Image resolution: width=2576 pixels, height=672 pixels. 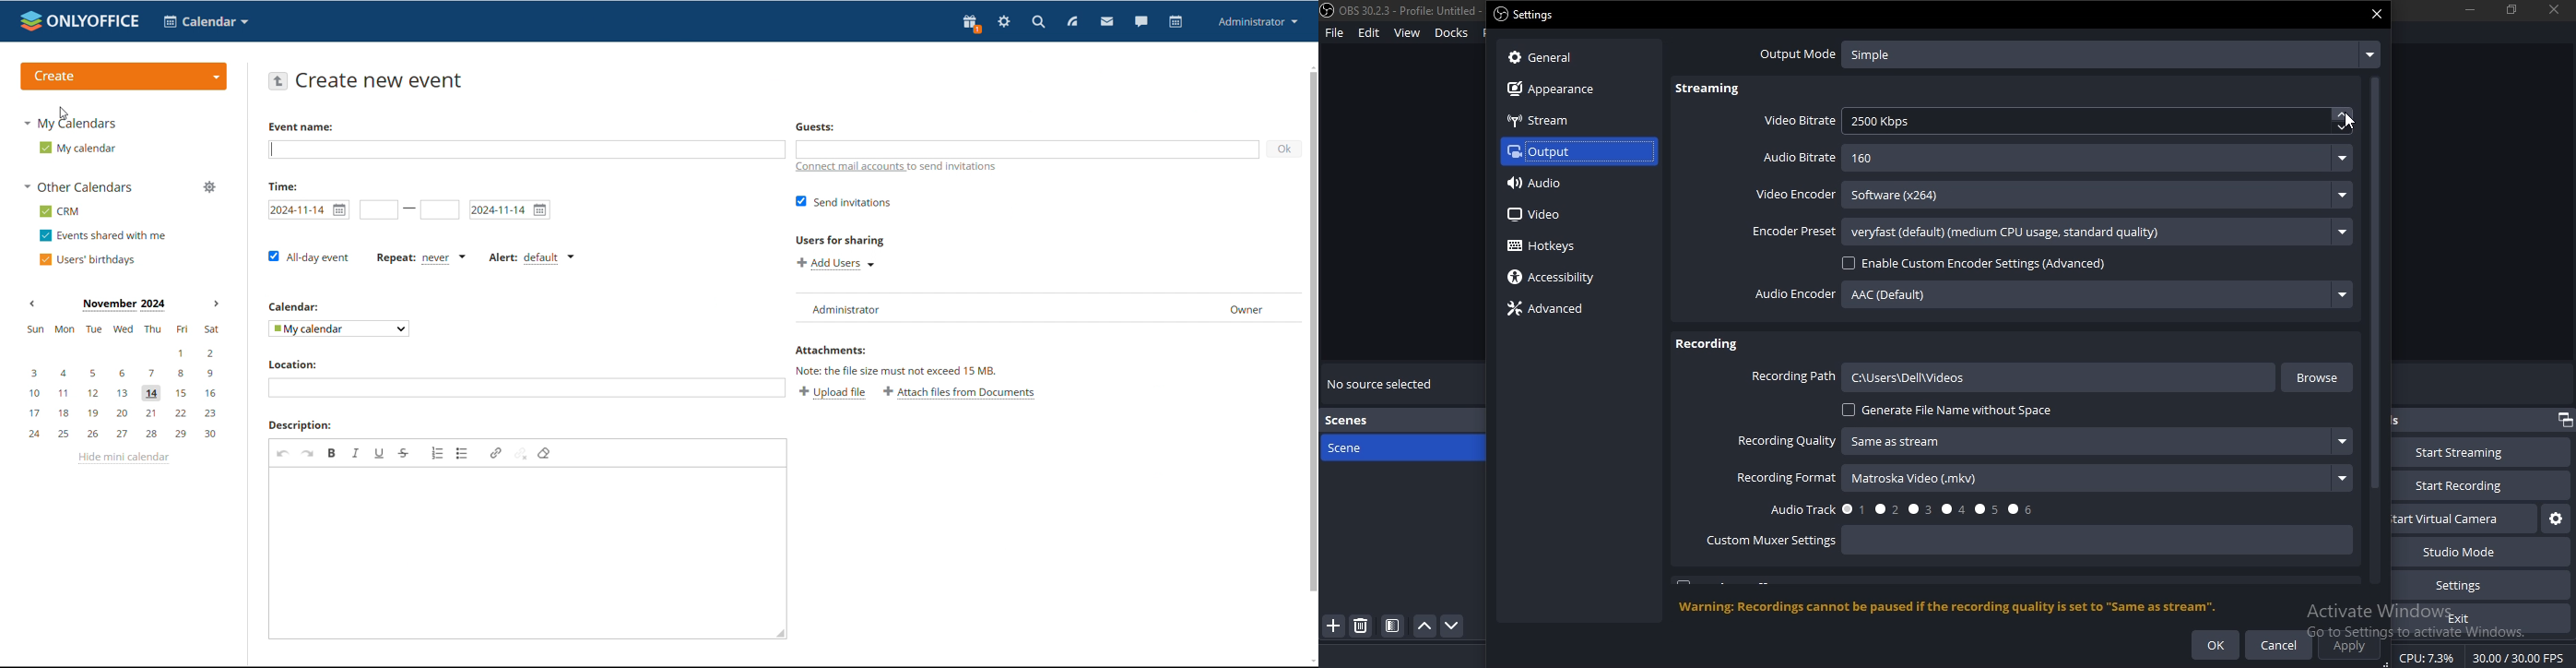 I want to click on no source selected, so click(x=1384, y=381).